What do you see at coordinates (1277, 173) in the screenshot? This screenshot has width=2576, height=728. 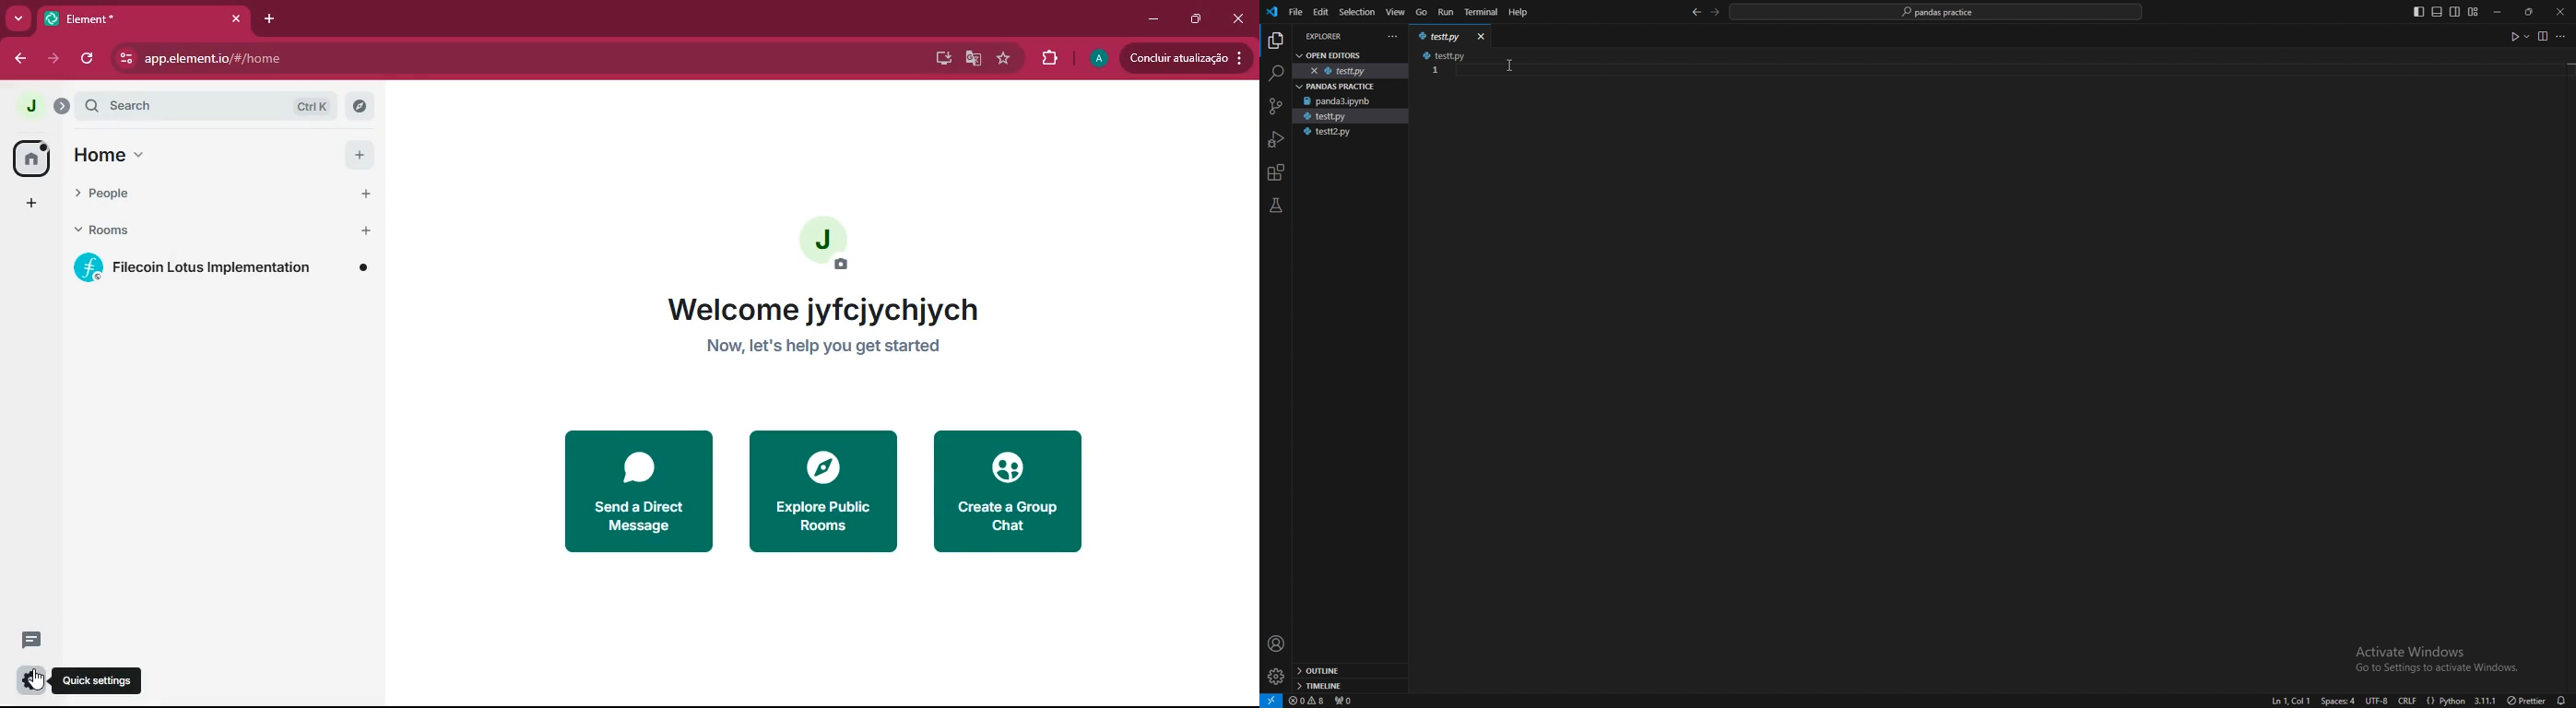 I see `extensions` at bounding box center [1277, 173].